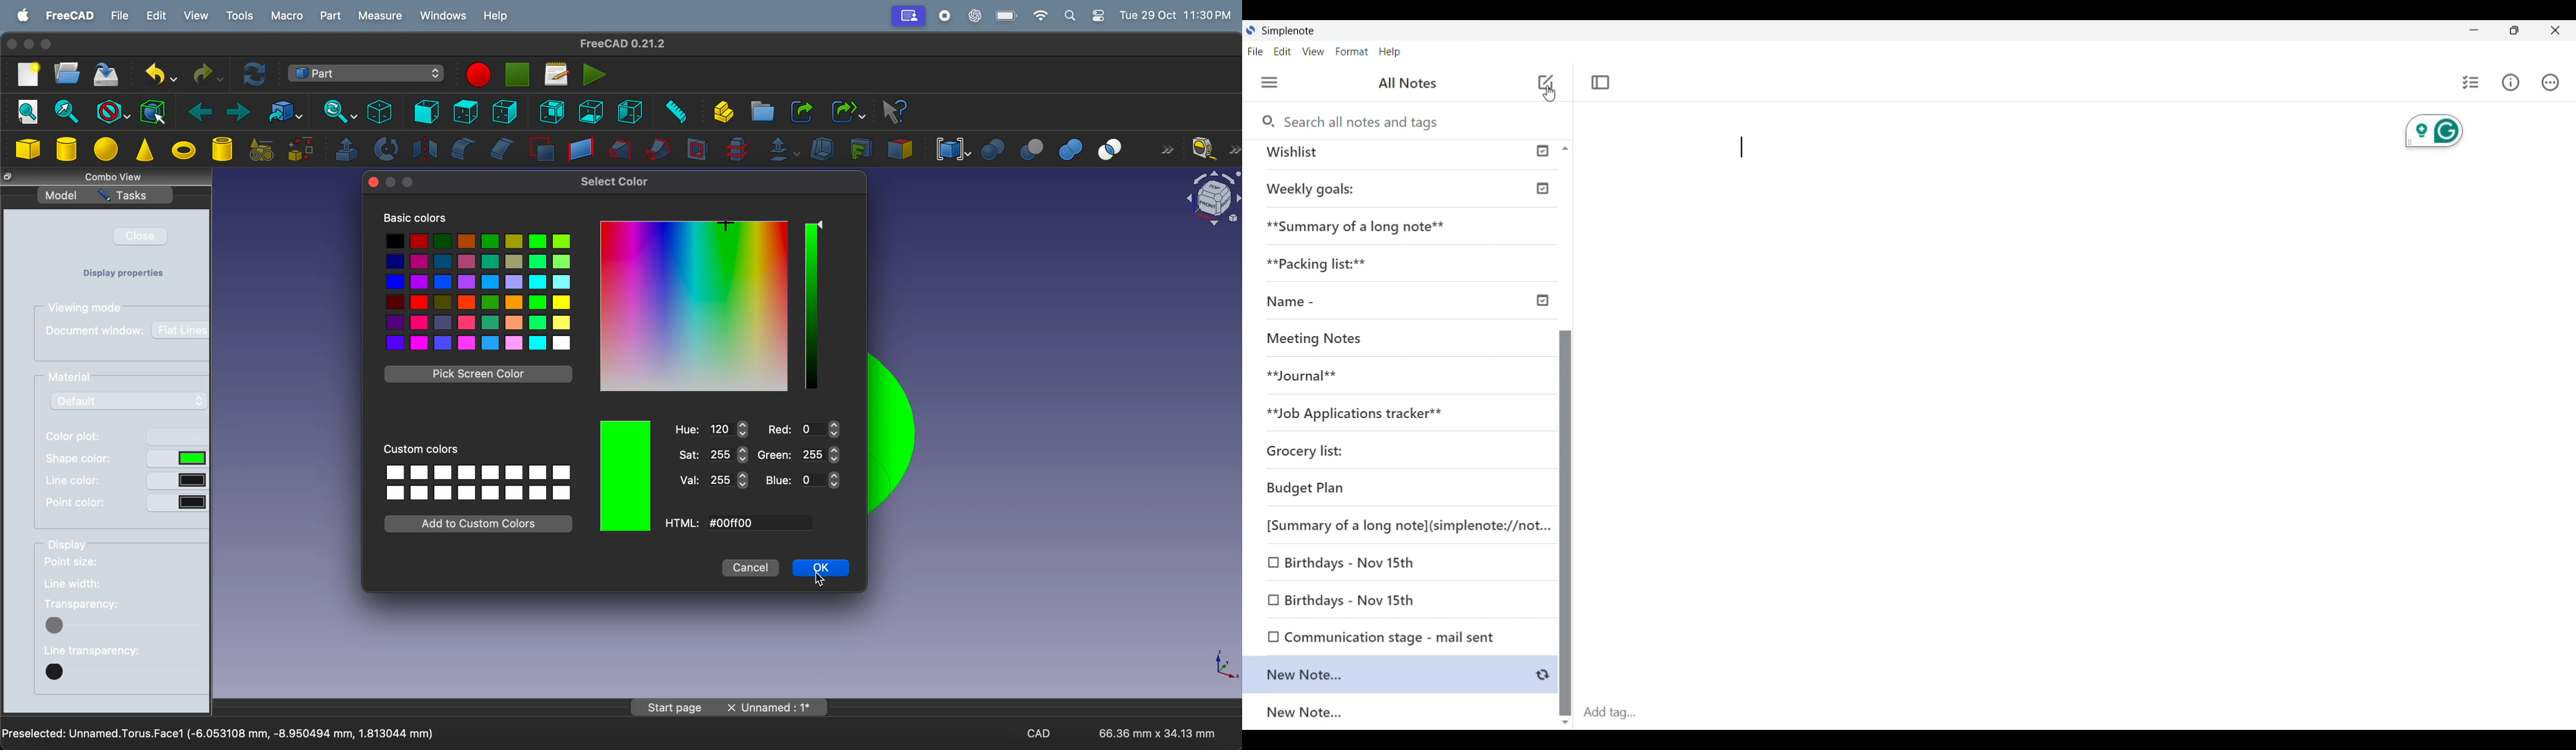  Describe the element at coordinates (1353, 51) in the screenshot. I see `Format menu ` at that location.